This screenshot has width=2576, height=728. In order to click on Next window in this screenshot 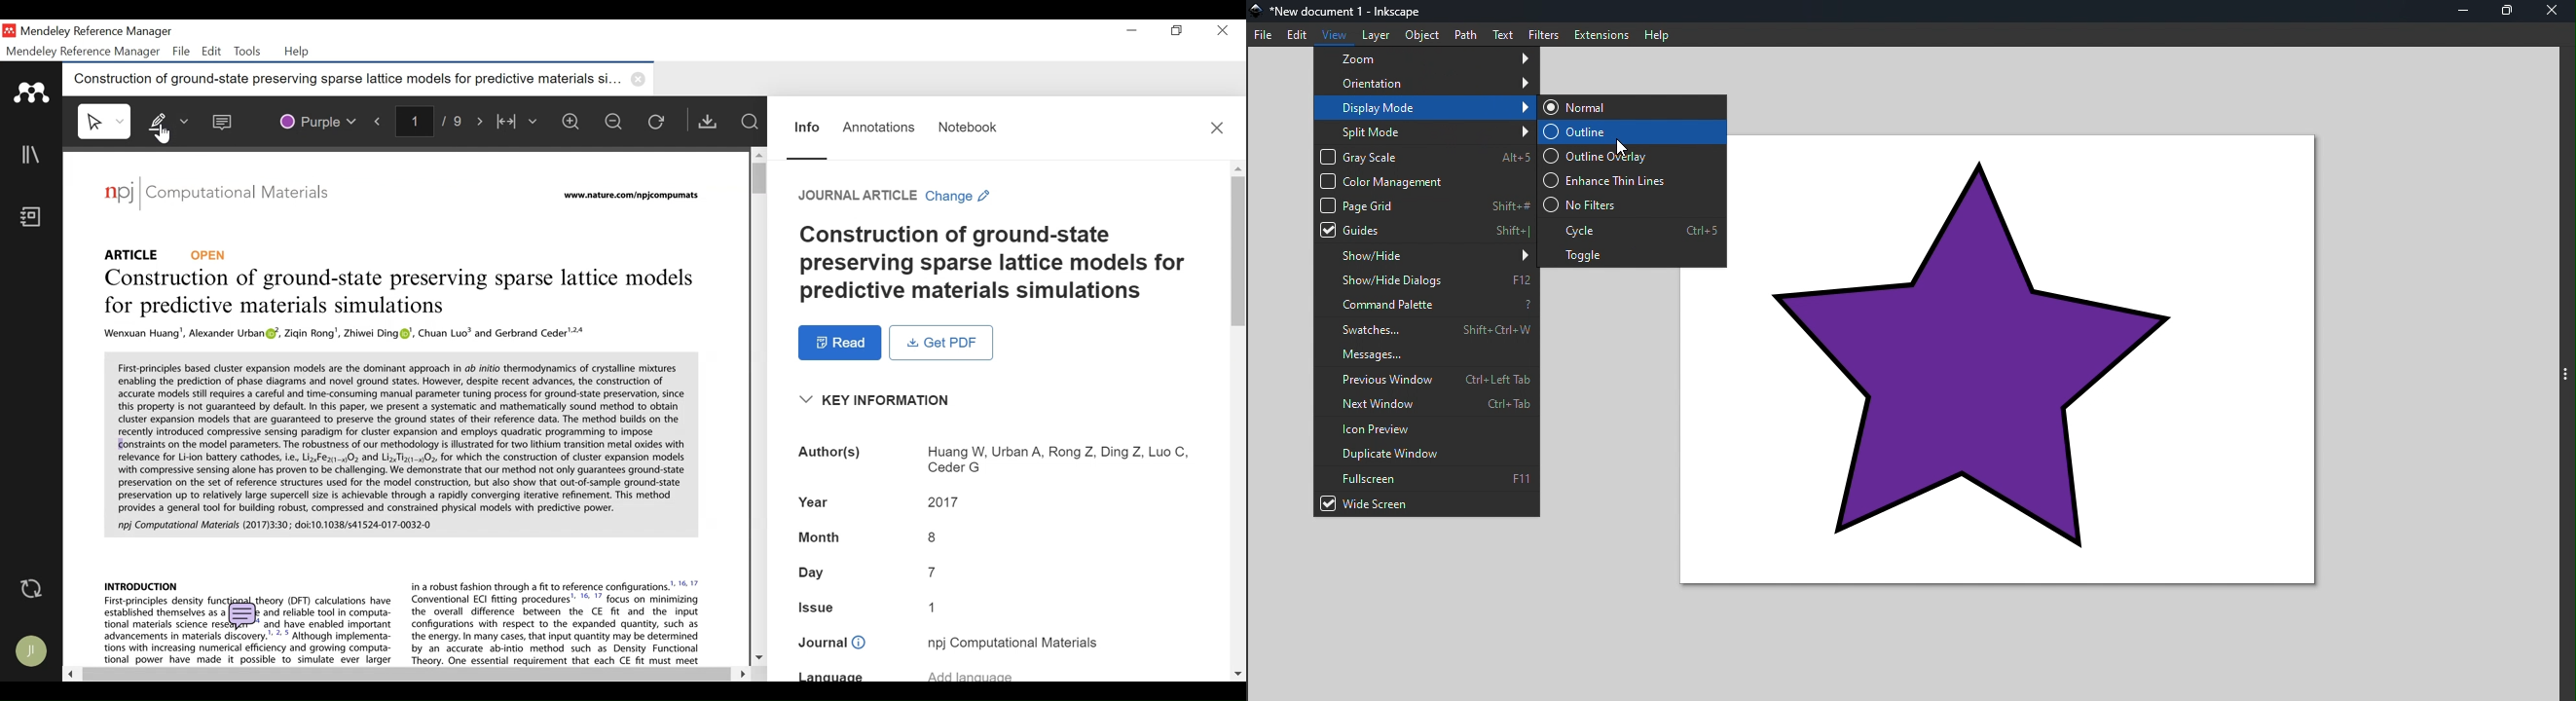, I will do `click(1430, 404)`.